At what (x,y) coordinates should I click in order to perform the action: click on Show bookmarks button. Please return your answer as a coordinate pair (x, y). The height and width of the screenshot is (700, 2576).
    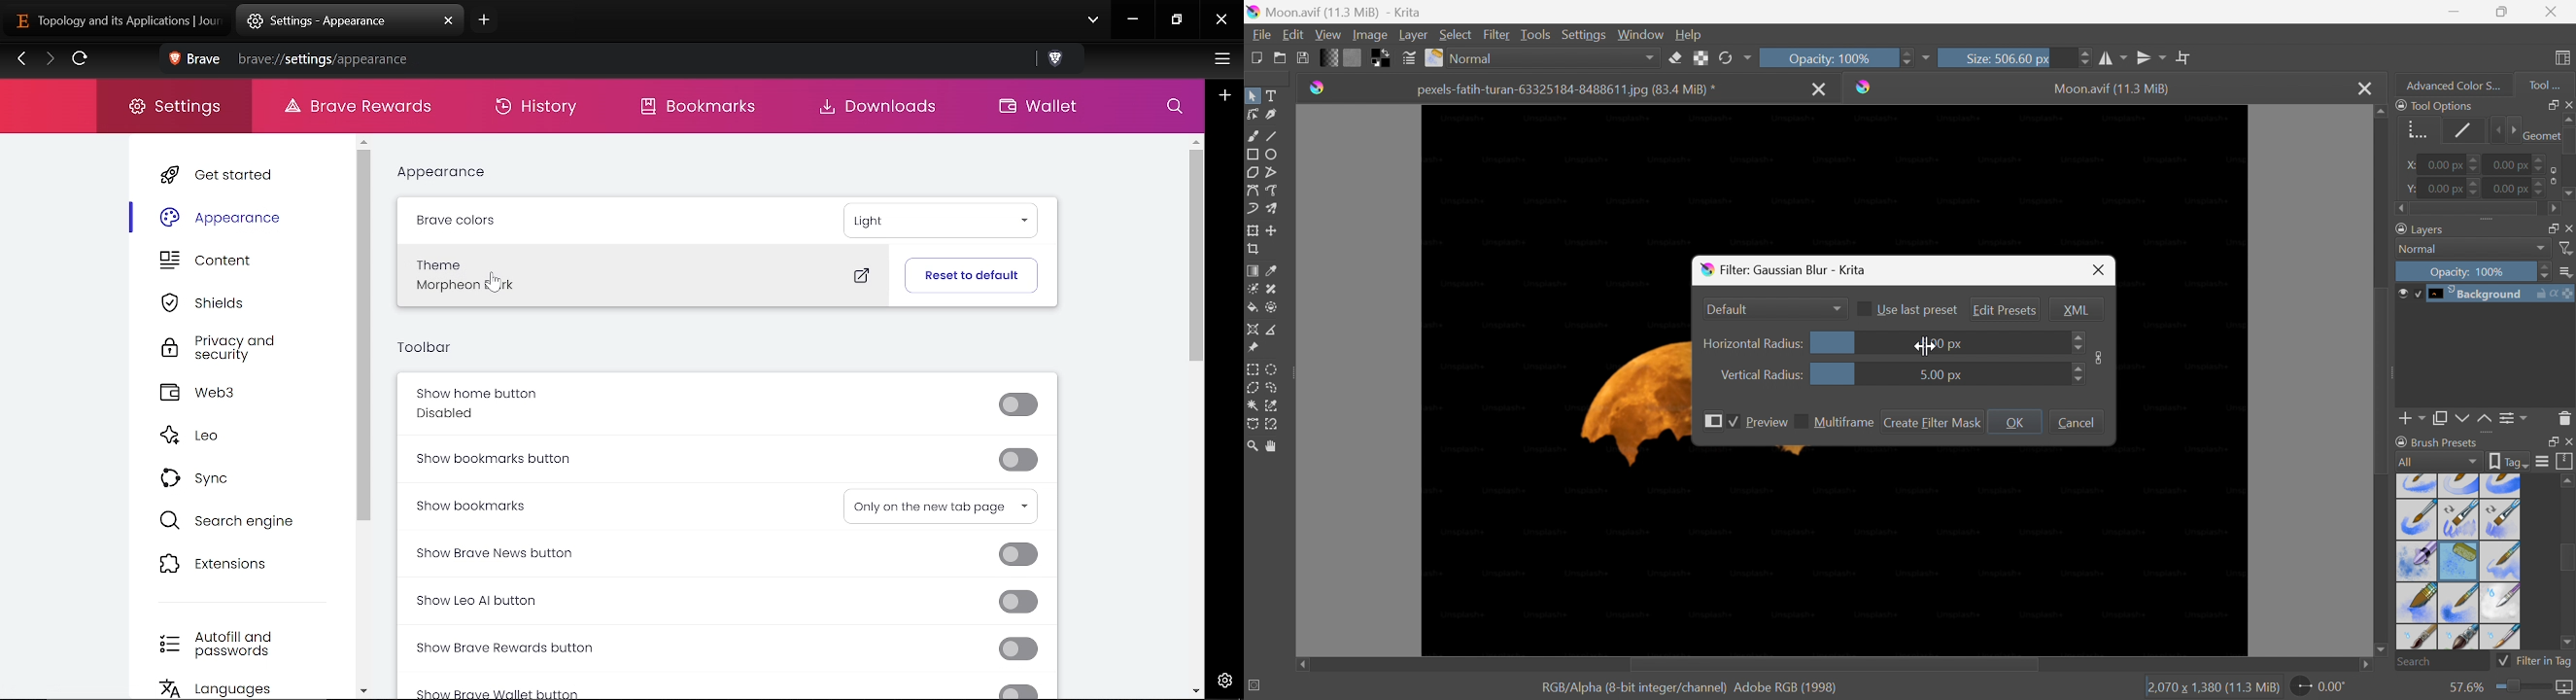
    Looking at the image, I should click on (731, 459).